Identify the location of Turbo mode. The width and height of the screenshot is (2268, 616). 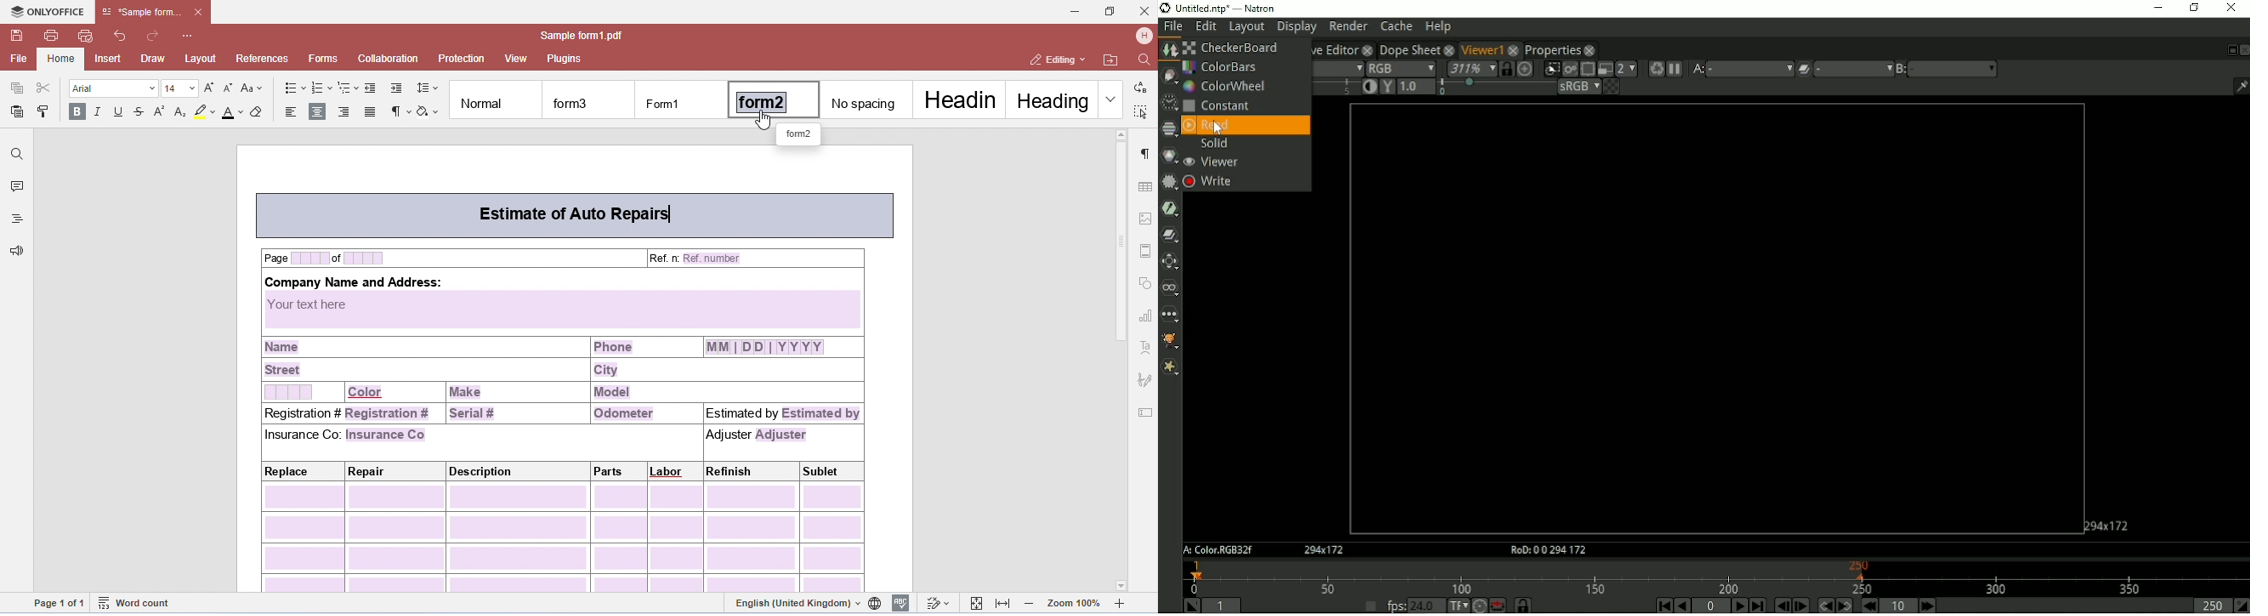
(1479, 605).